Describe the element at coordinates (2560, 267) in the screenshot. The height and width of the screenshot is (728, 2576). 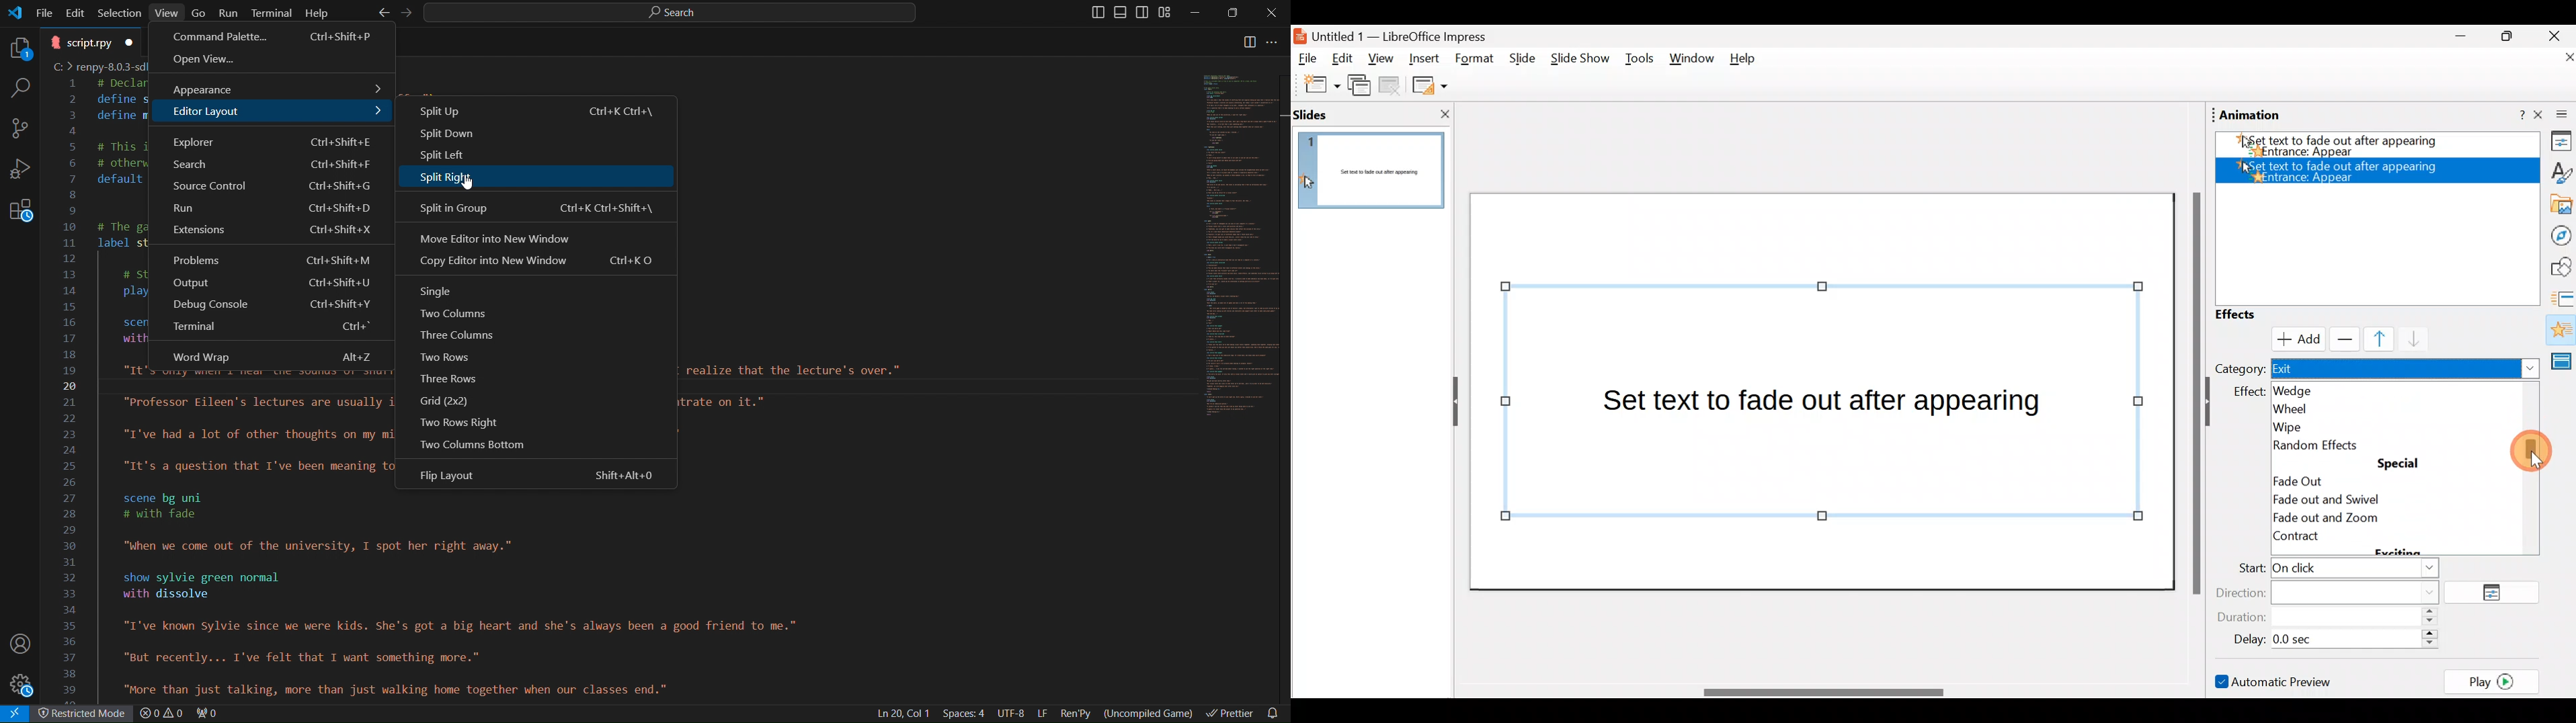
I see `Shapes` at that location.